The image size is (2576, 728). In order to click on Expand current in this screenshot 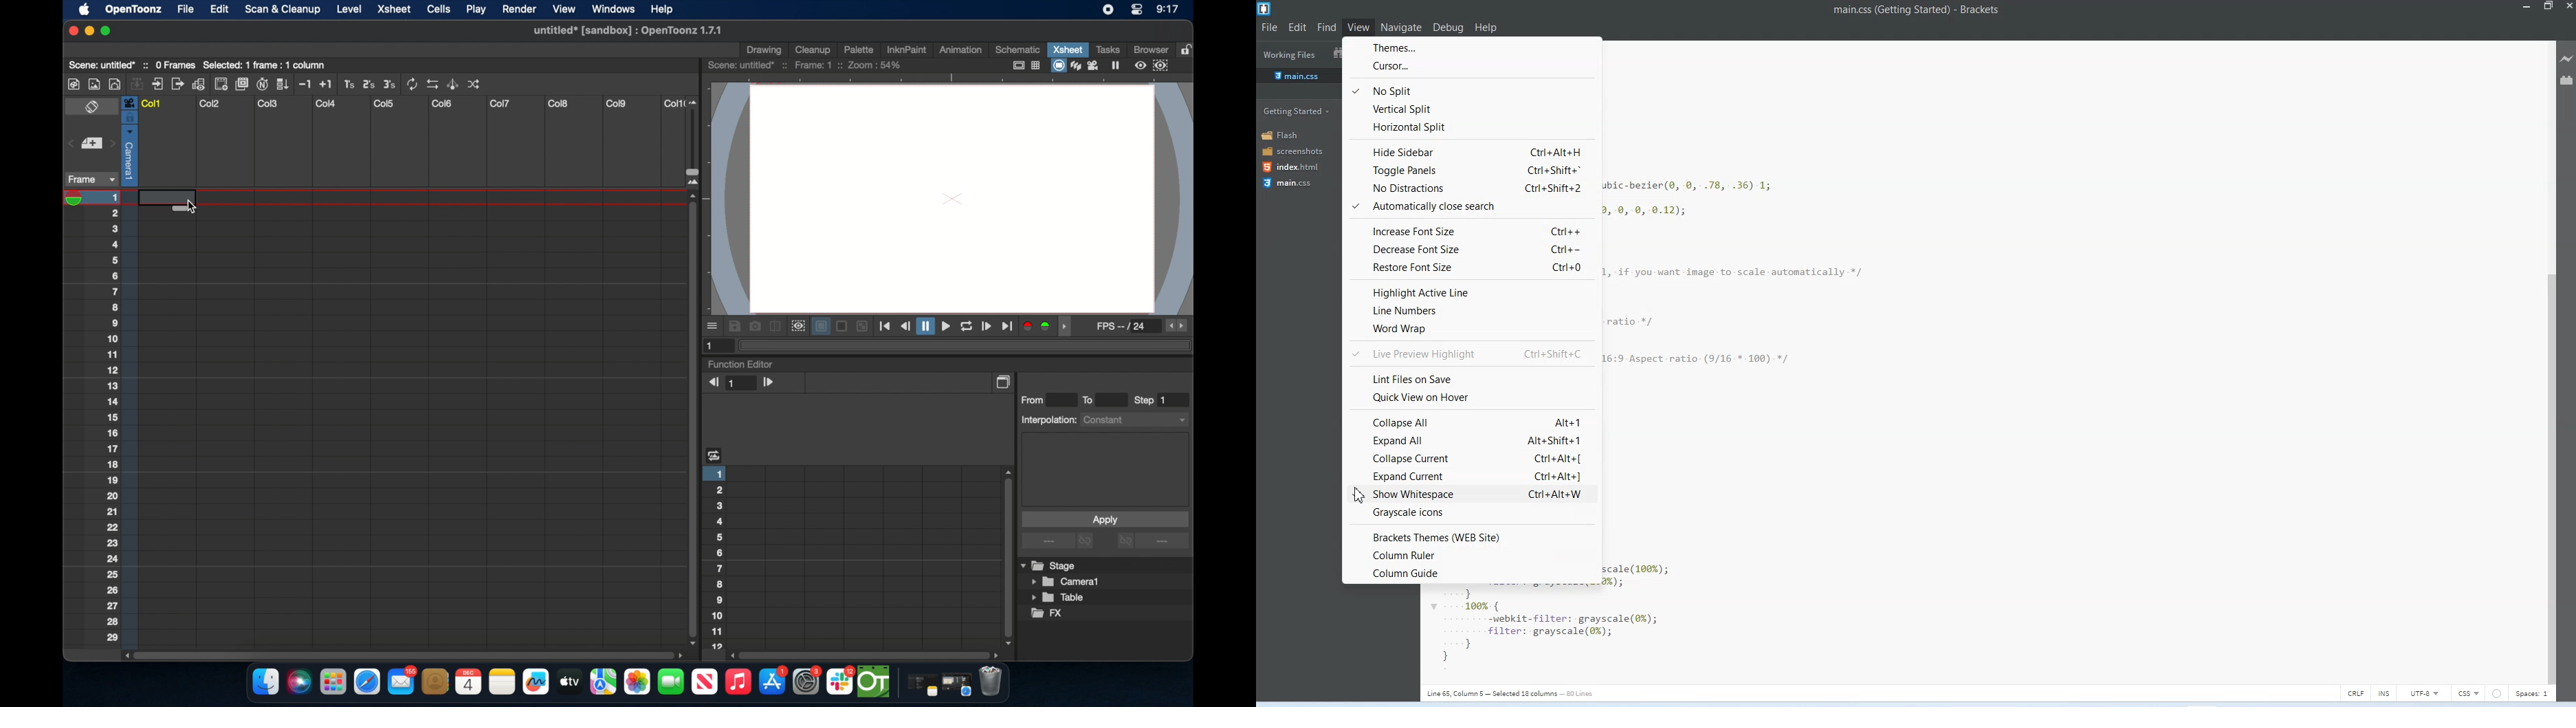, I will do `click(1471, 494)`.